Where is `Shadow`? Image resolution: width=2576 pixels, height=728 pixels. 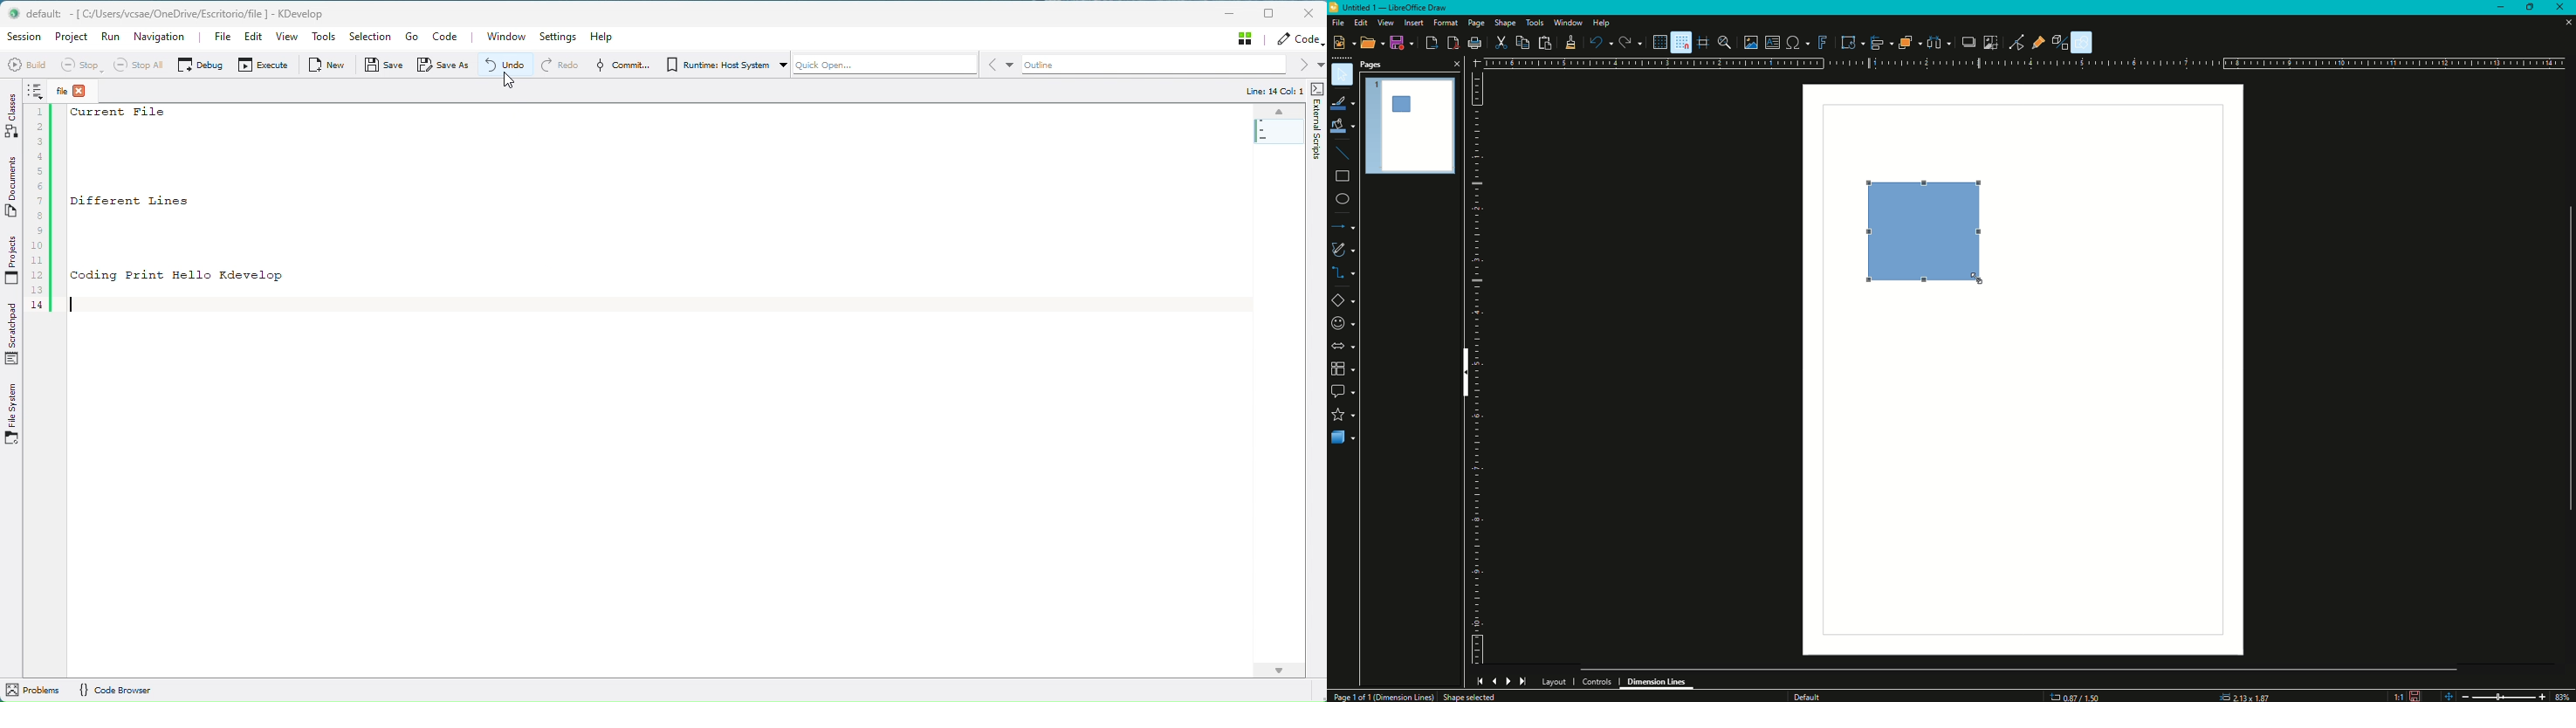
Shadow is located at coordinates (1966, 42).